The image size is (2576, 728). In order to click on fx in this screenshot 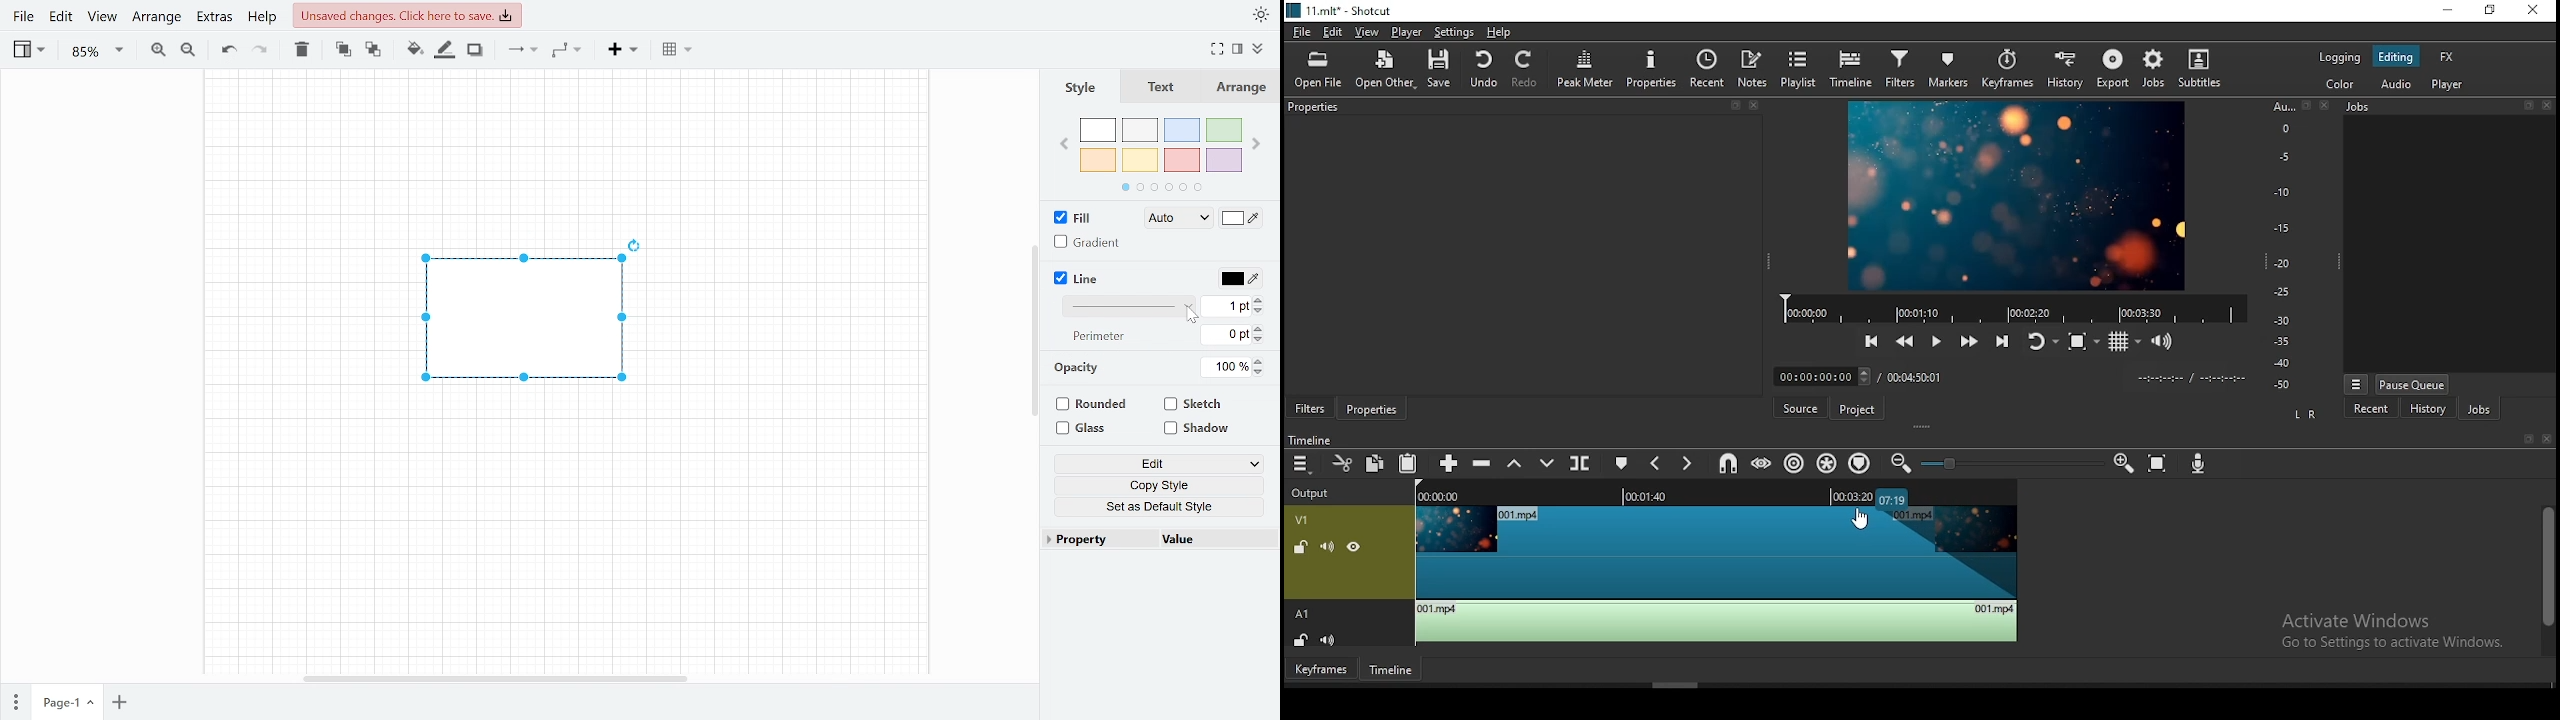, I will do `click(2446, 56)`.